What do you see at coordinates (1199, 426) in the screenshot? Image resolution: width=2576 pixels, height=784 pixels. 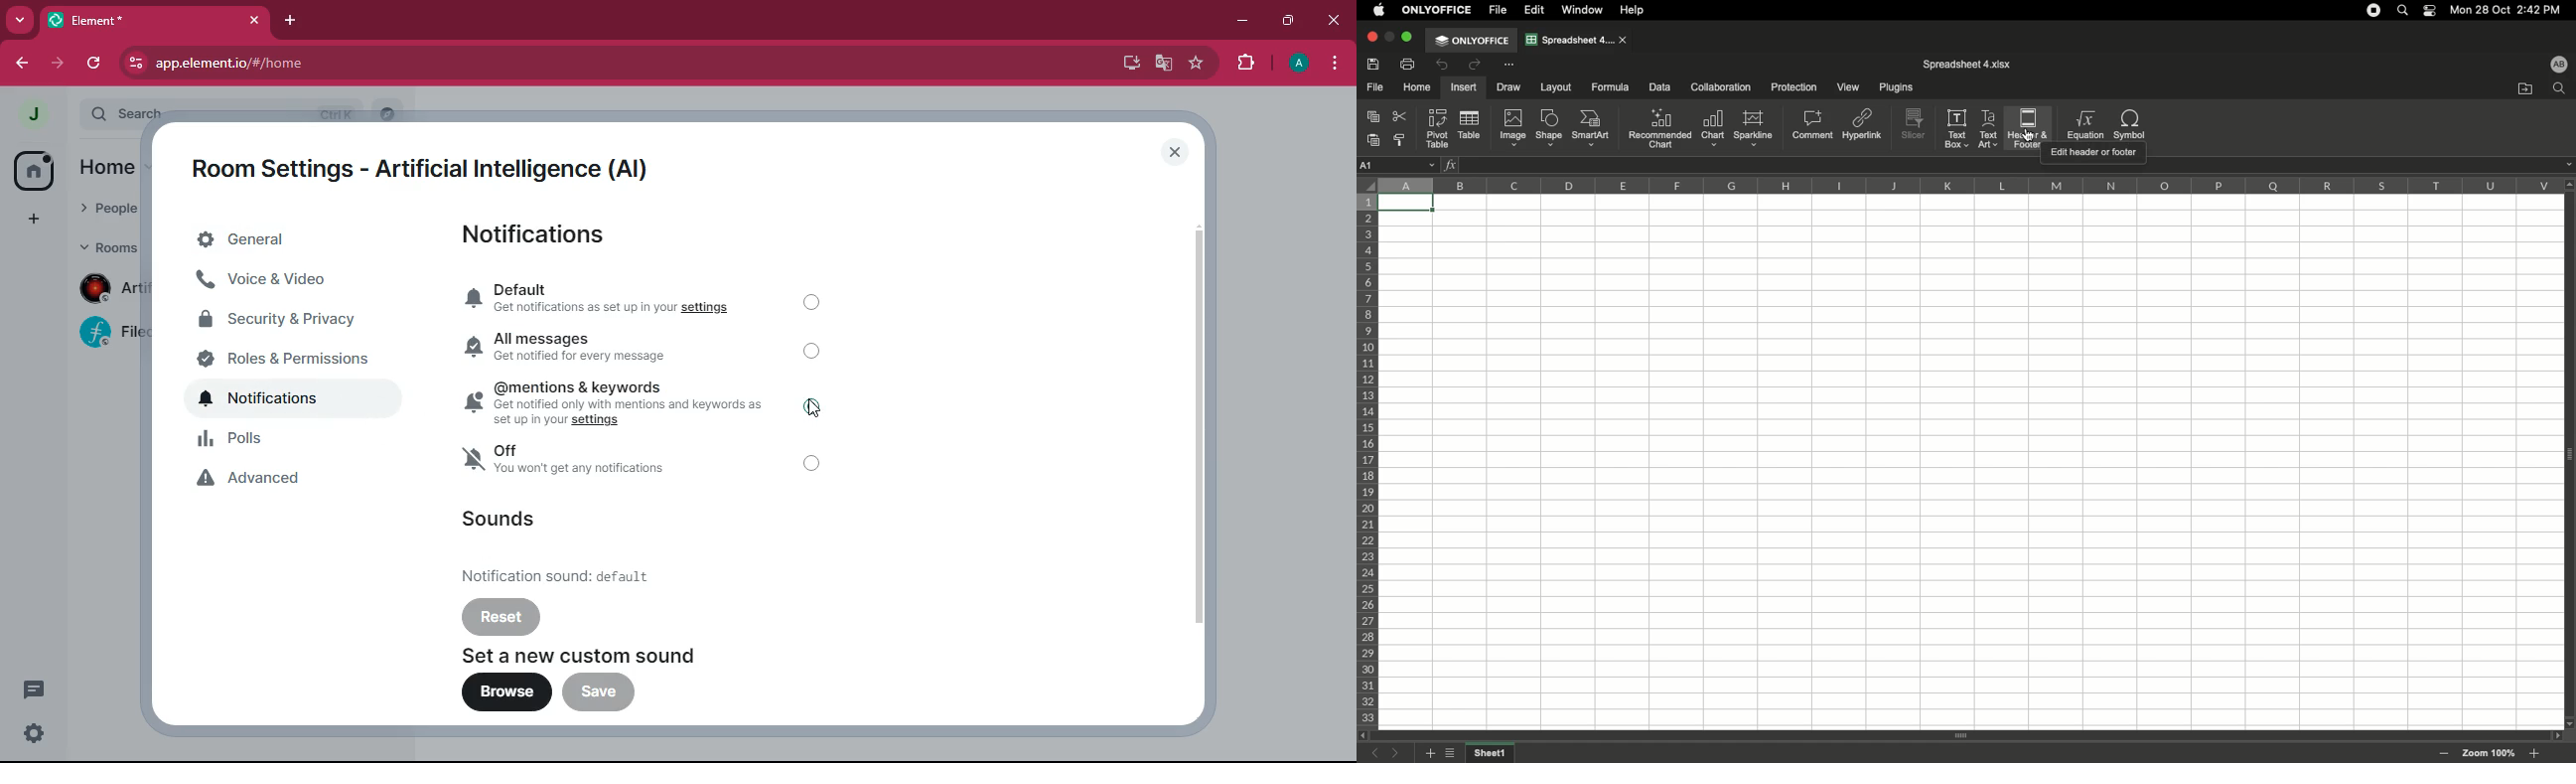 I see `scrollbar` at bounding box center [1199, 426].